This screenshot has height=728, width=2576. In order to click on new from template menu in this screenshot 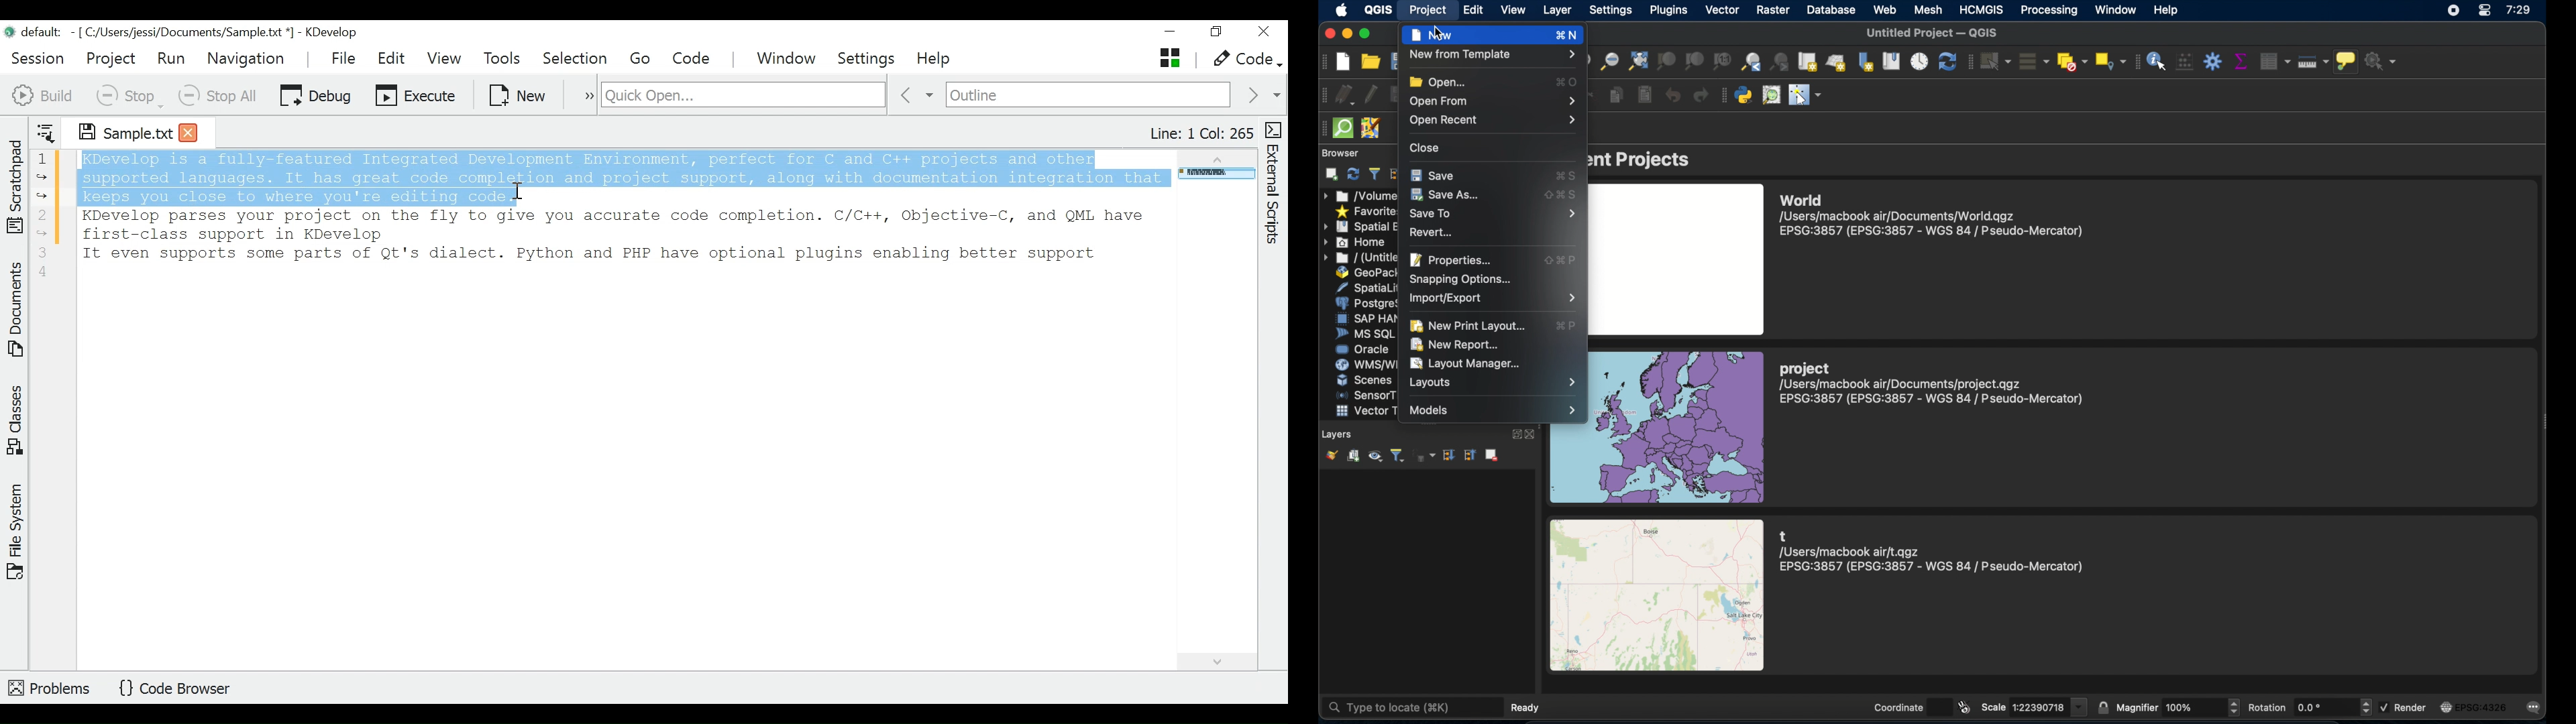, I will do `click(1495, 54)`.